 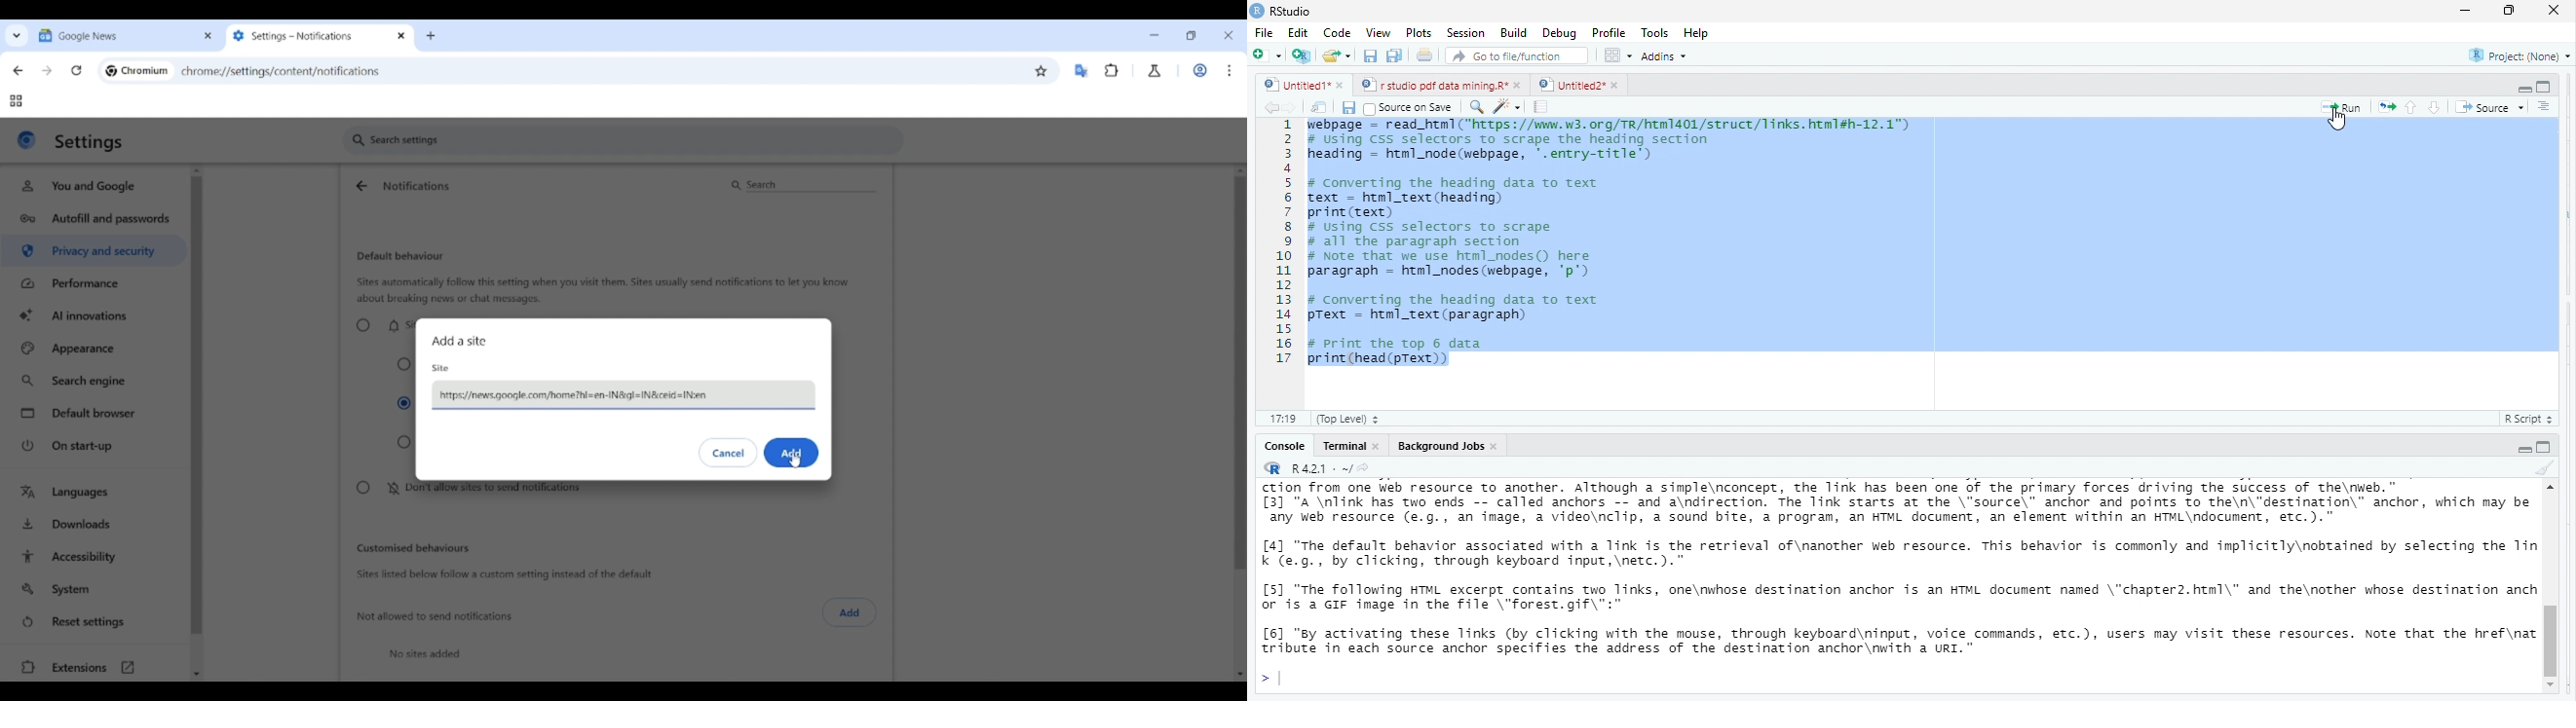 I want to click on Edit, so click(x=1299, y=32).